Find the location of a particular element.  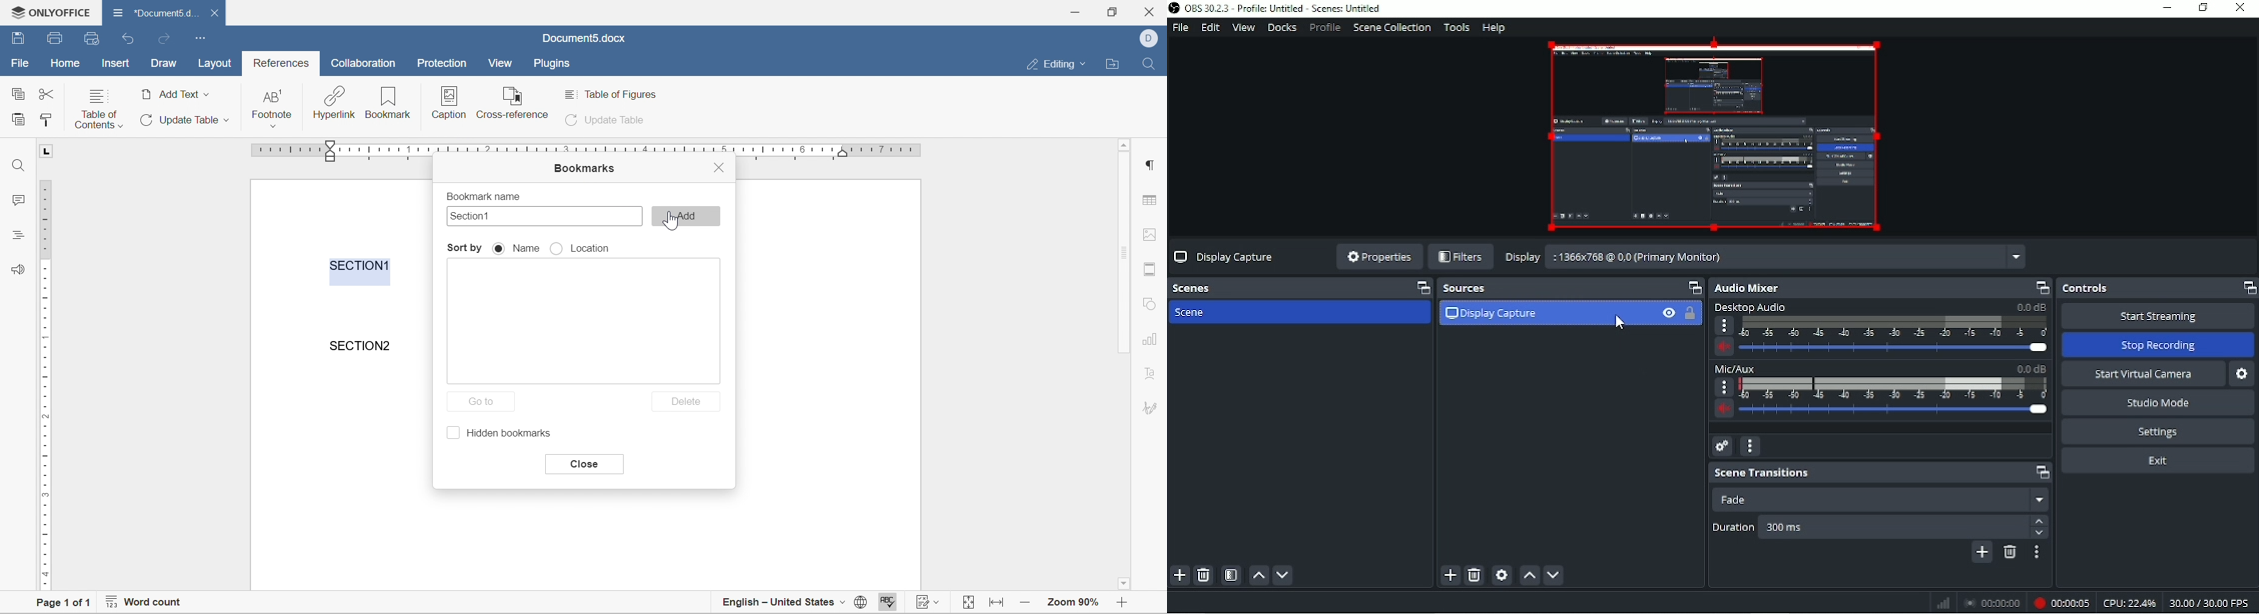

Minimize is located at coordinates (2168, 7).